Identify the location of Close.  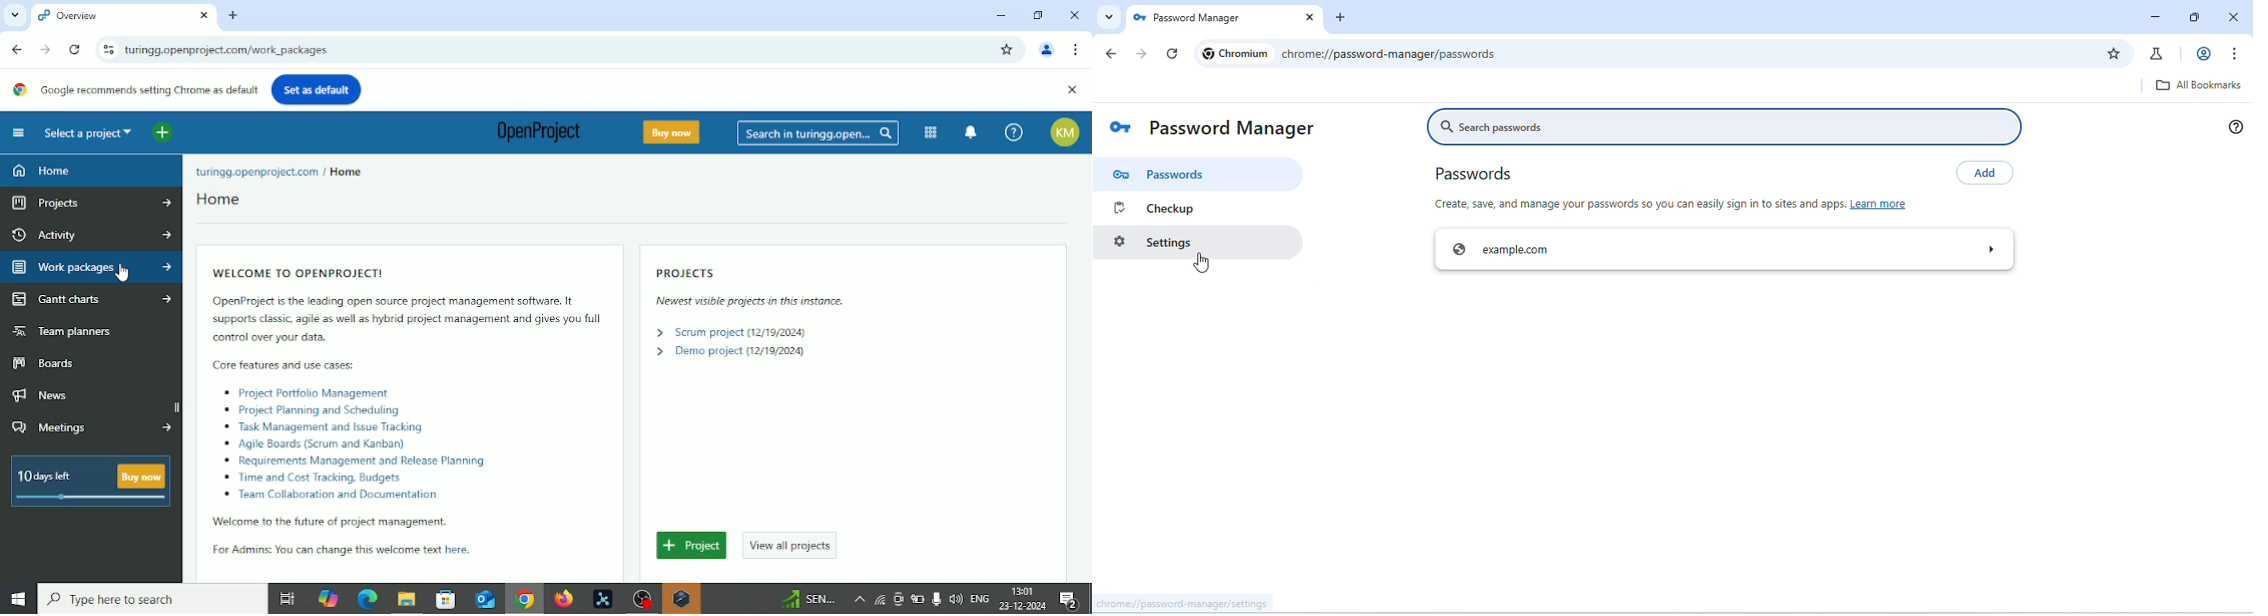
(1072, 91).